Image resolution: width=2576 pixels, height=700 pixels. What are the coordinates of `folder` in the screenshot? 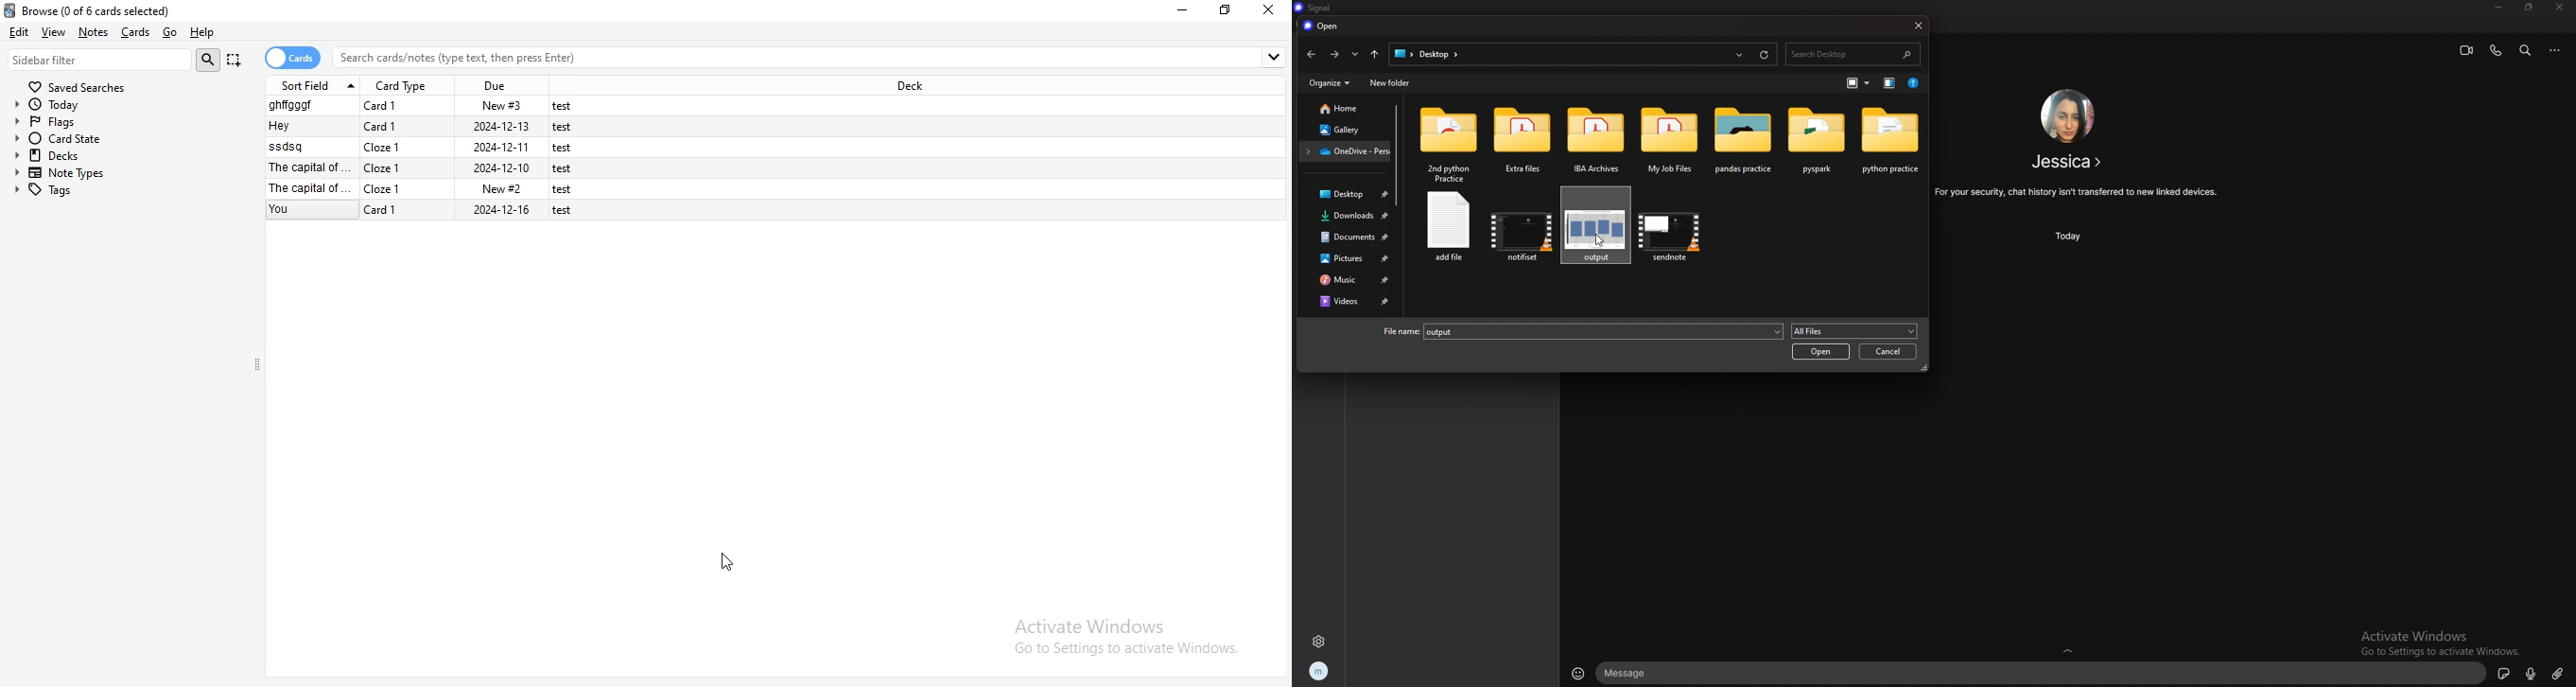 It's located at (1891, 139).